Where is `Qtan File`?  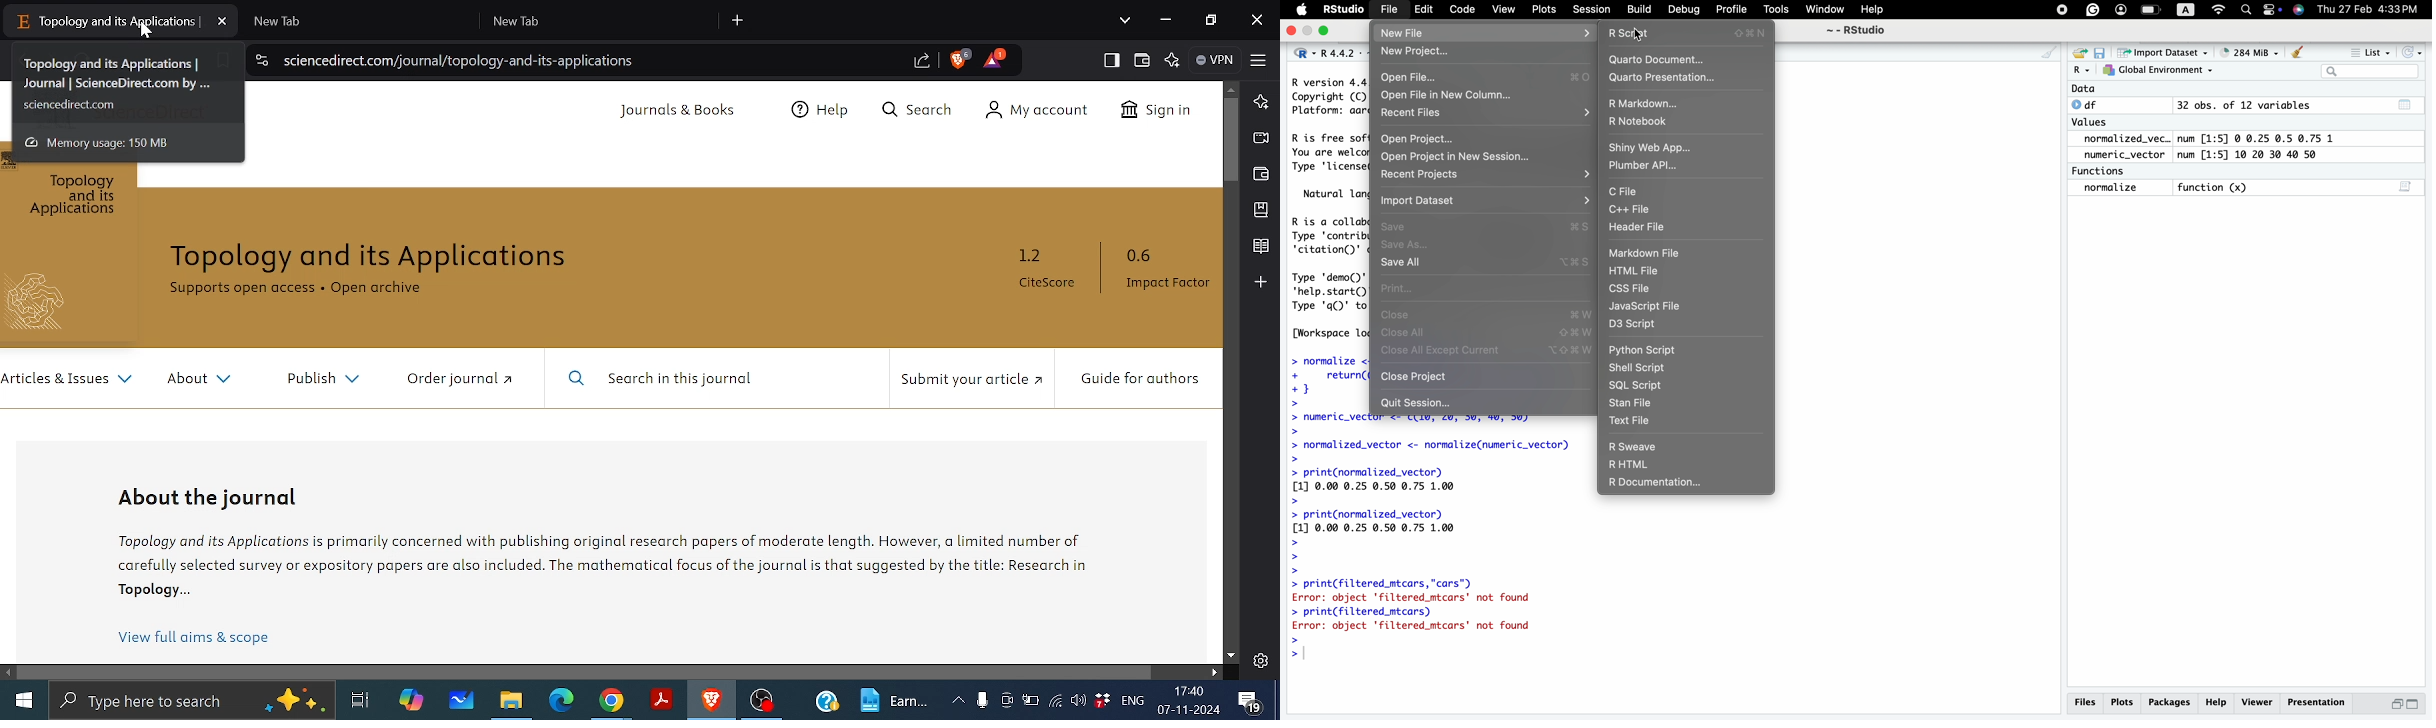
Qtan File is located at coordinates (1637, 403).